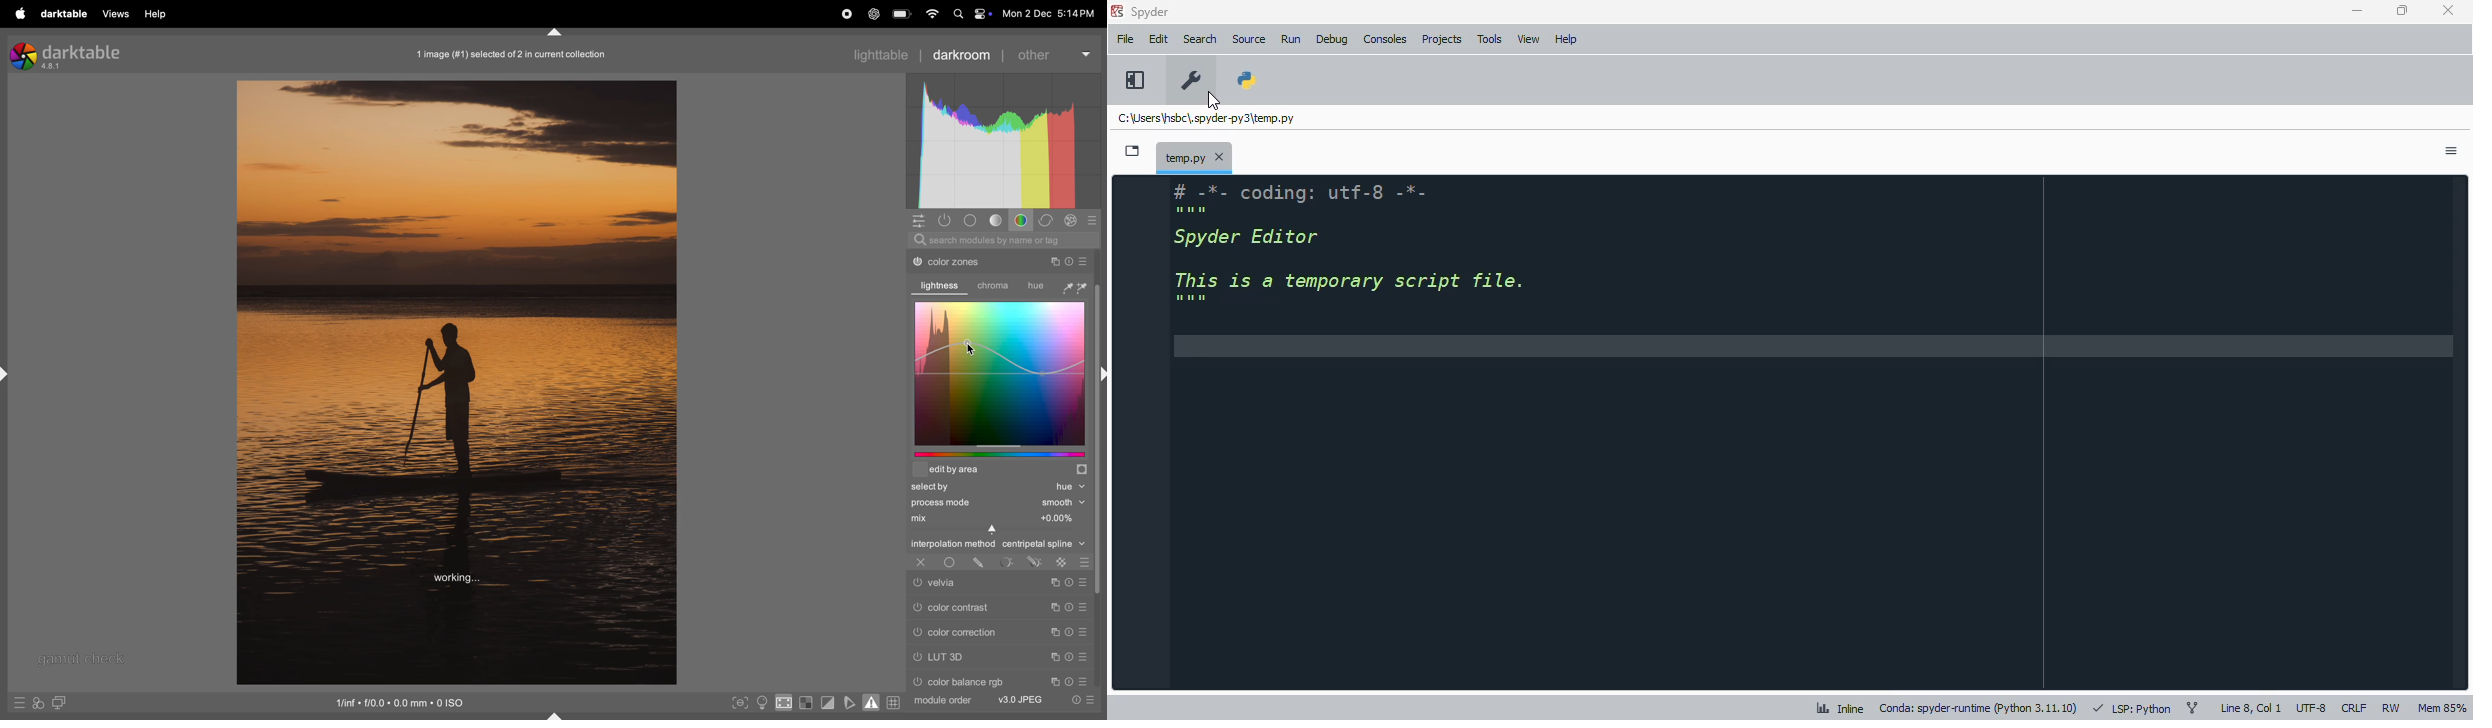 The height and width of the screenshot is (728, 2492). Describe the element at coordinates (1069, 607) in the screenshot. I see `Timer` at that location.